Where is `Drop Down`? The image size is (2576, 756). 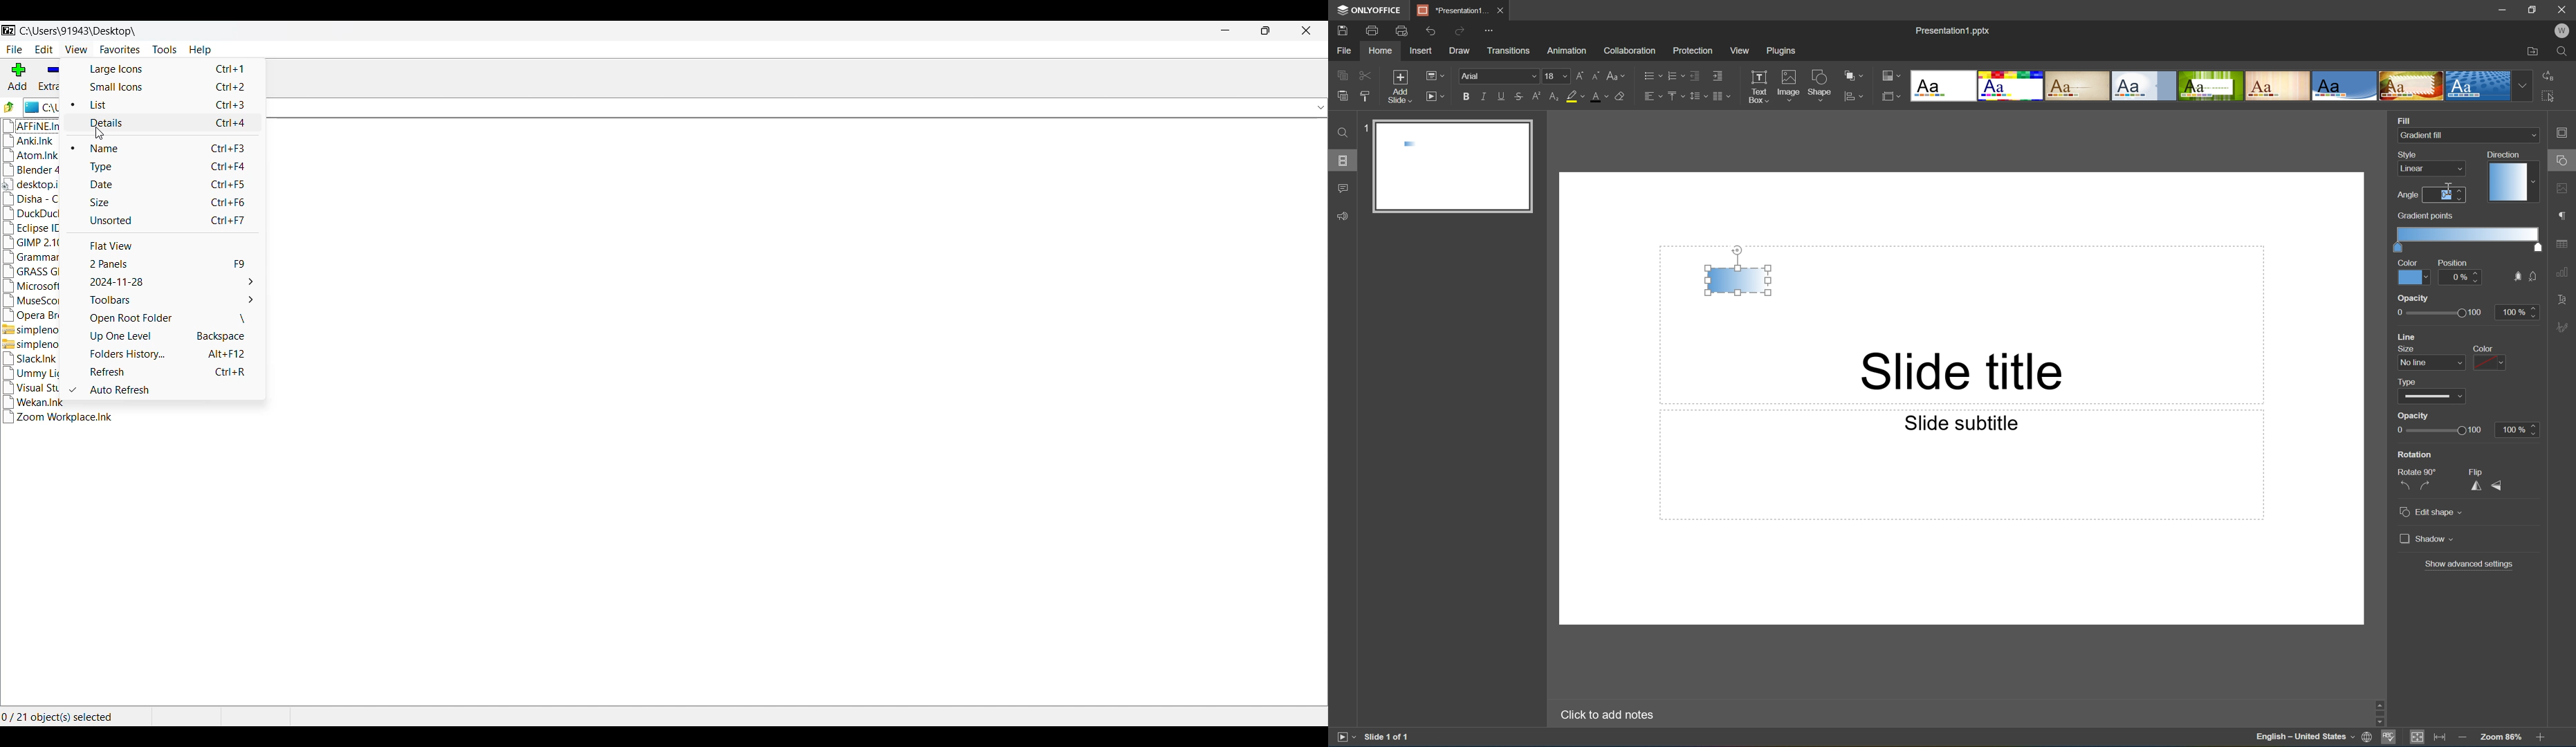 Drop Down is located at coordinates (2532, 136).